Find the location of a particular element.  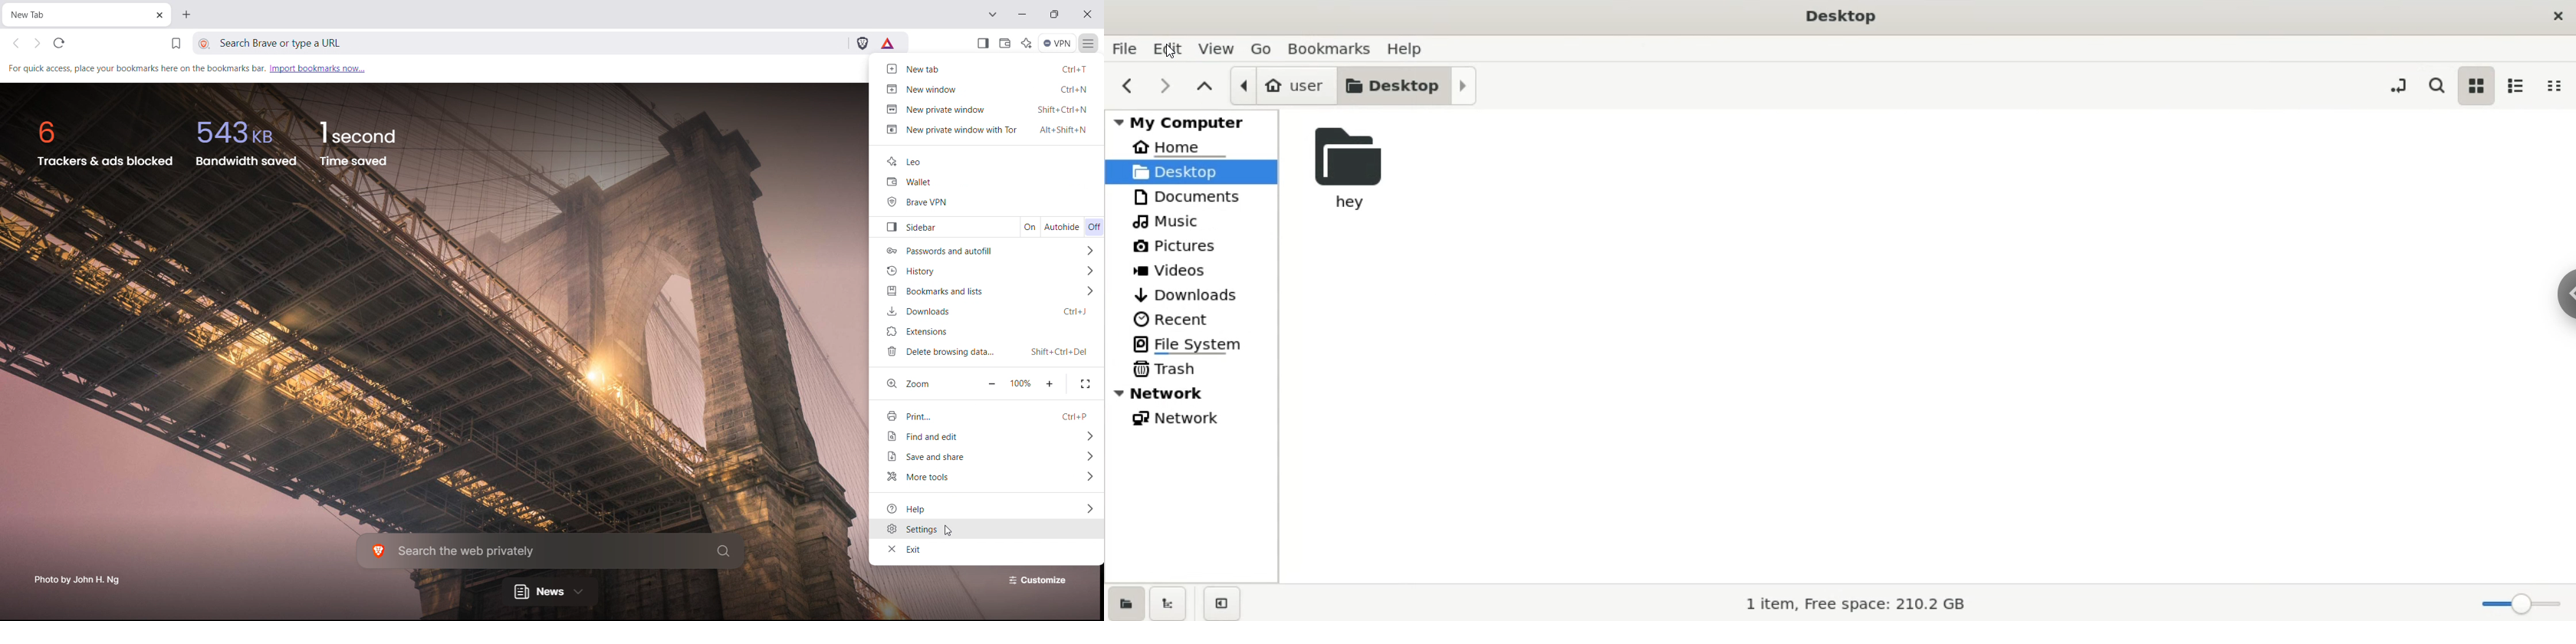

open sidebar is located at coordinates (983, 43).